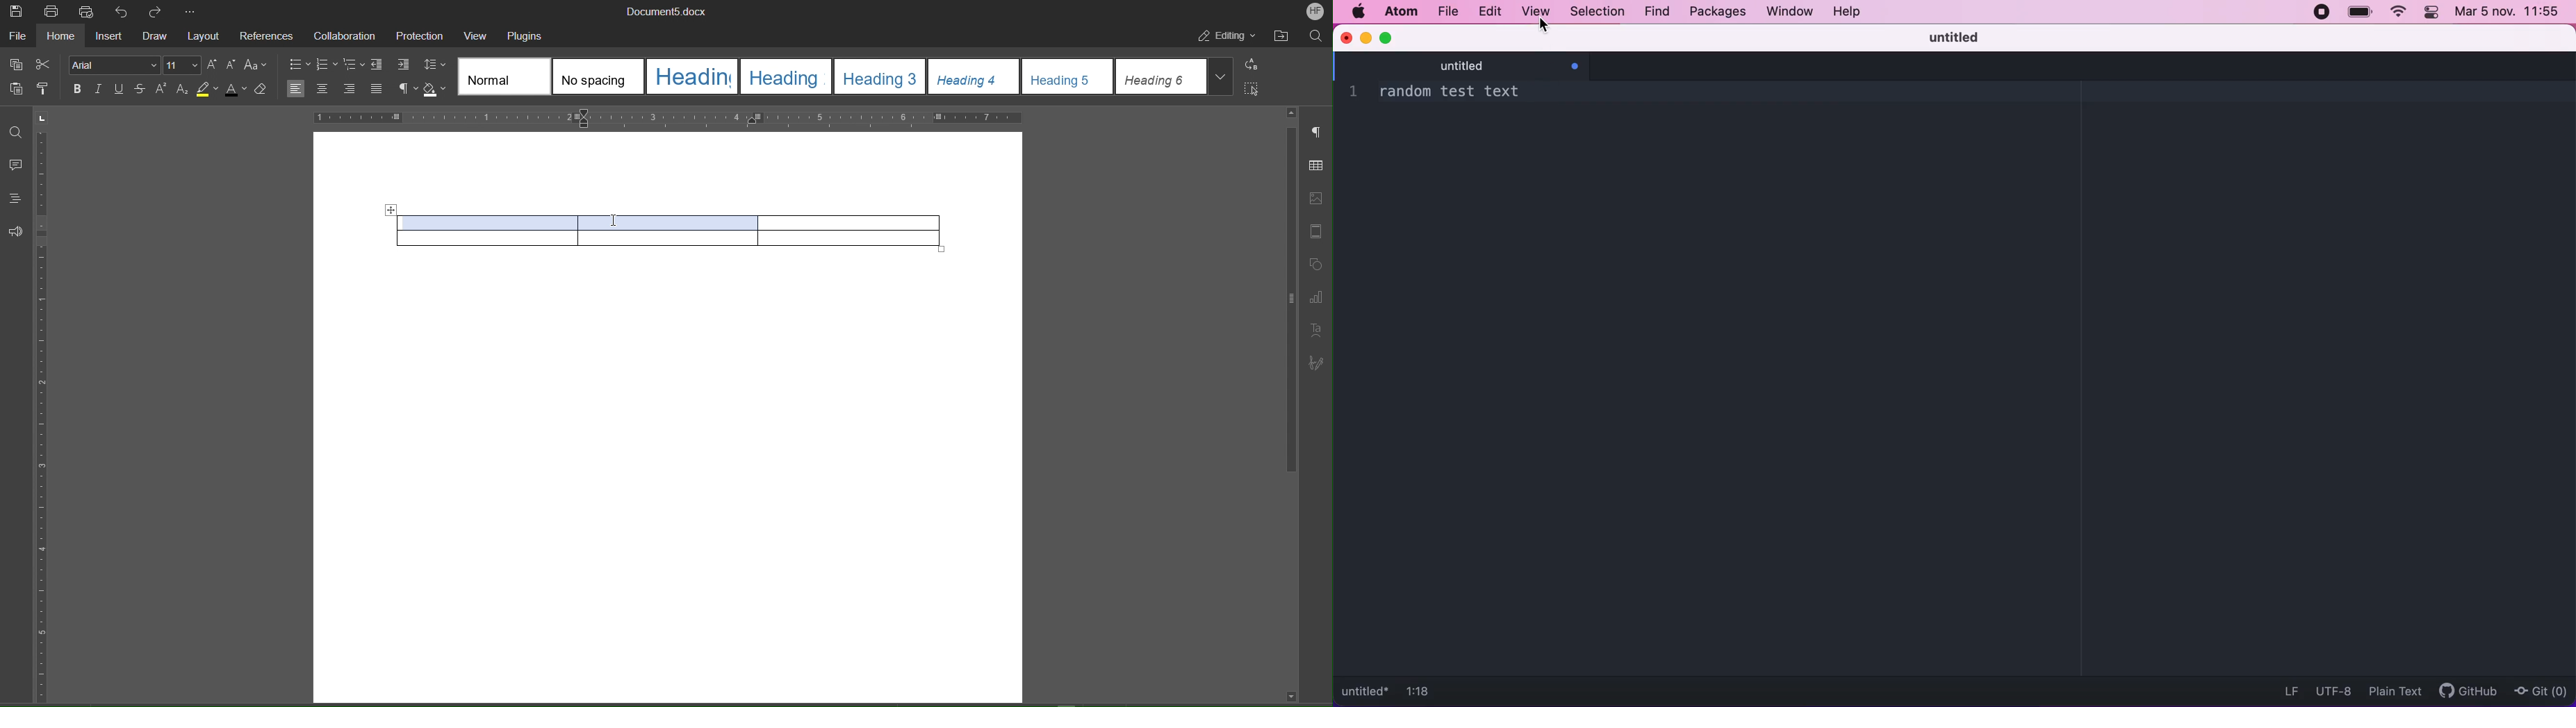 This screenshot has height=728, width=2576. What do you see at coordinates (1318, 134) in the screenshot?
I see `Paragraph Settings` at bounding box center [1318, 134].